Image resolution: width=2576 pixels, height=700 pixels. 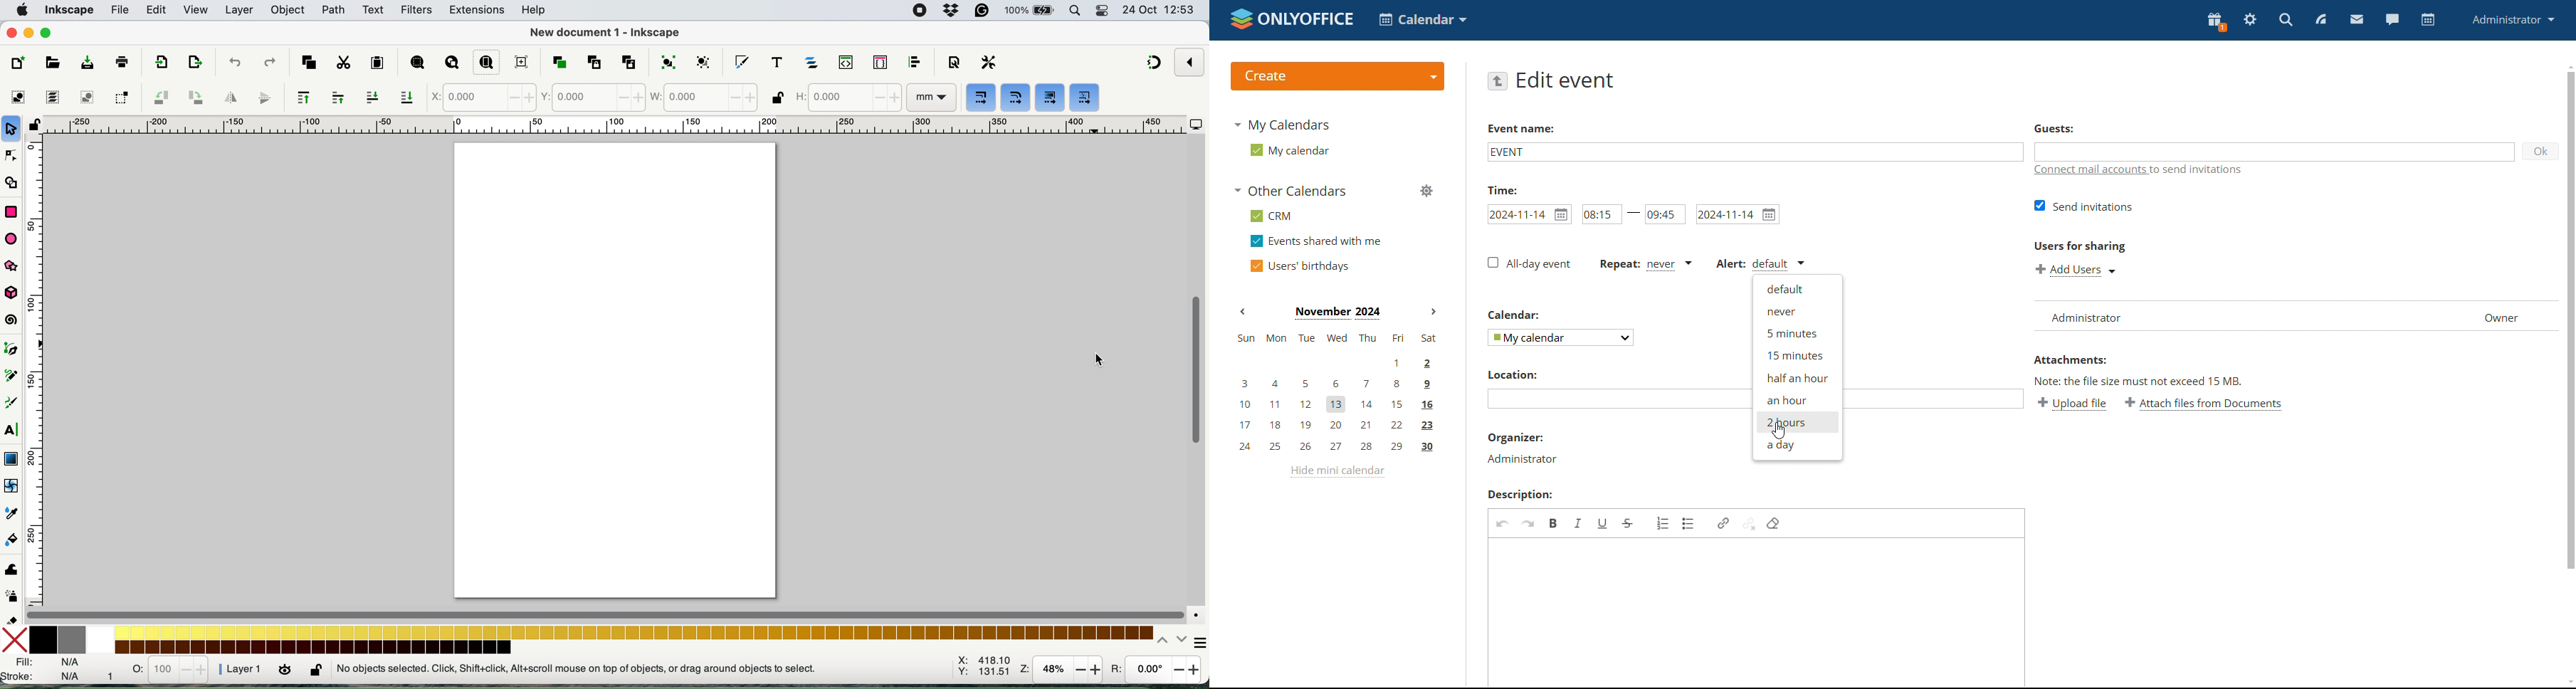 I want to click on y coordinate, so click(x=594, y=97).